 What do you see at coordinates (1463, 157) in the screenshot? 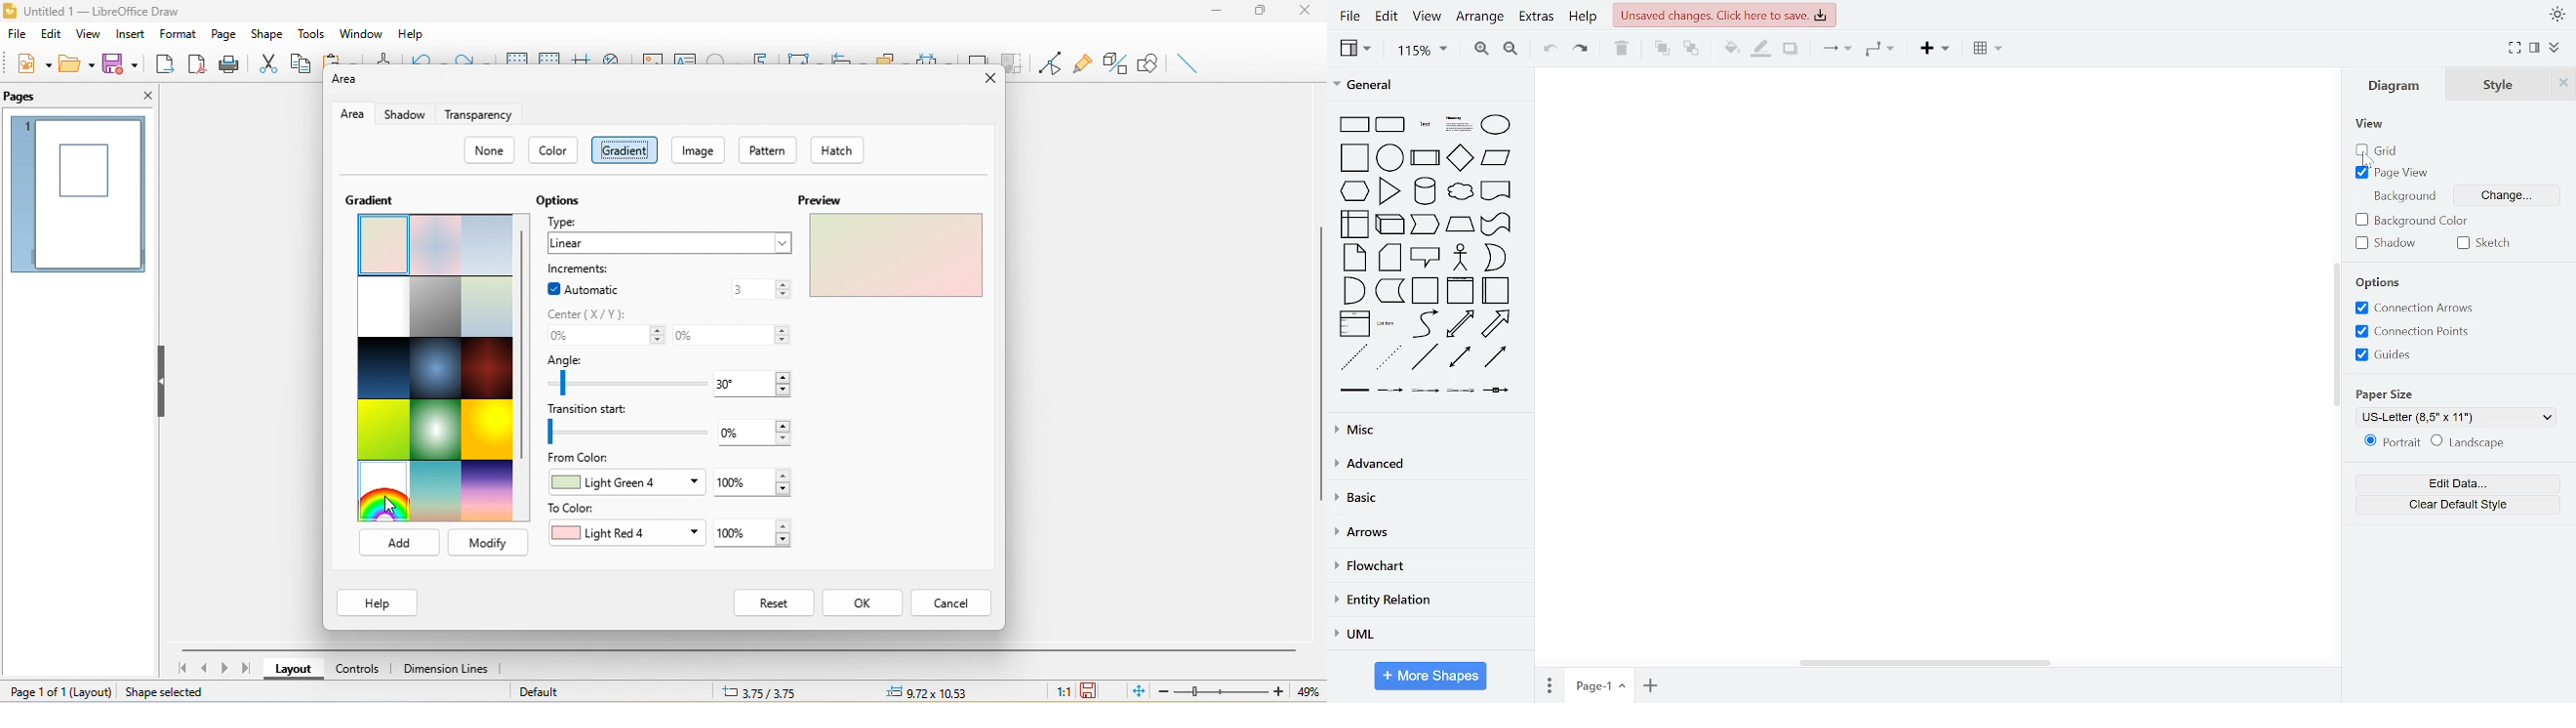
I see `diamond` at bounding box center [1463, 157].